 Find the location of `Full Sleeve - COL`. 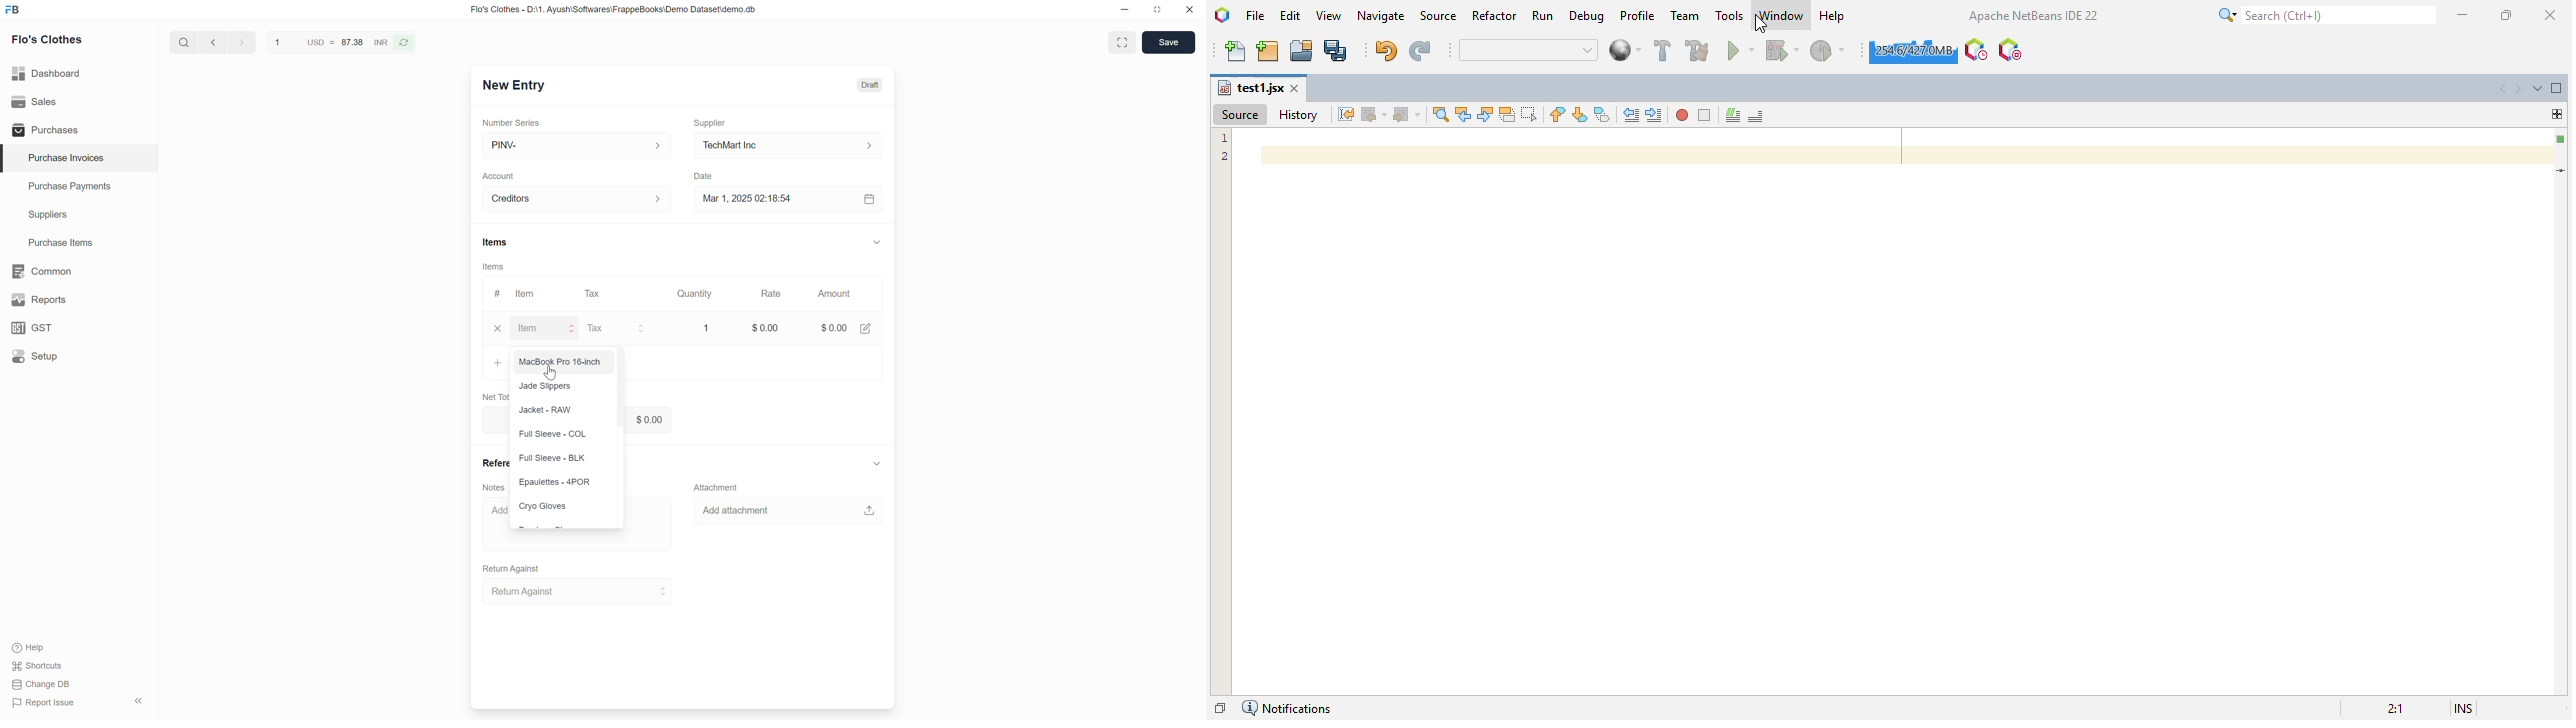

Full Sleeve - COL is located at coordinates (553, 435).